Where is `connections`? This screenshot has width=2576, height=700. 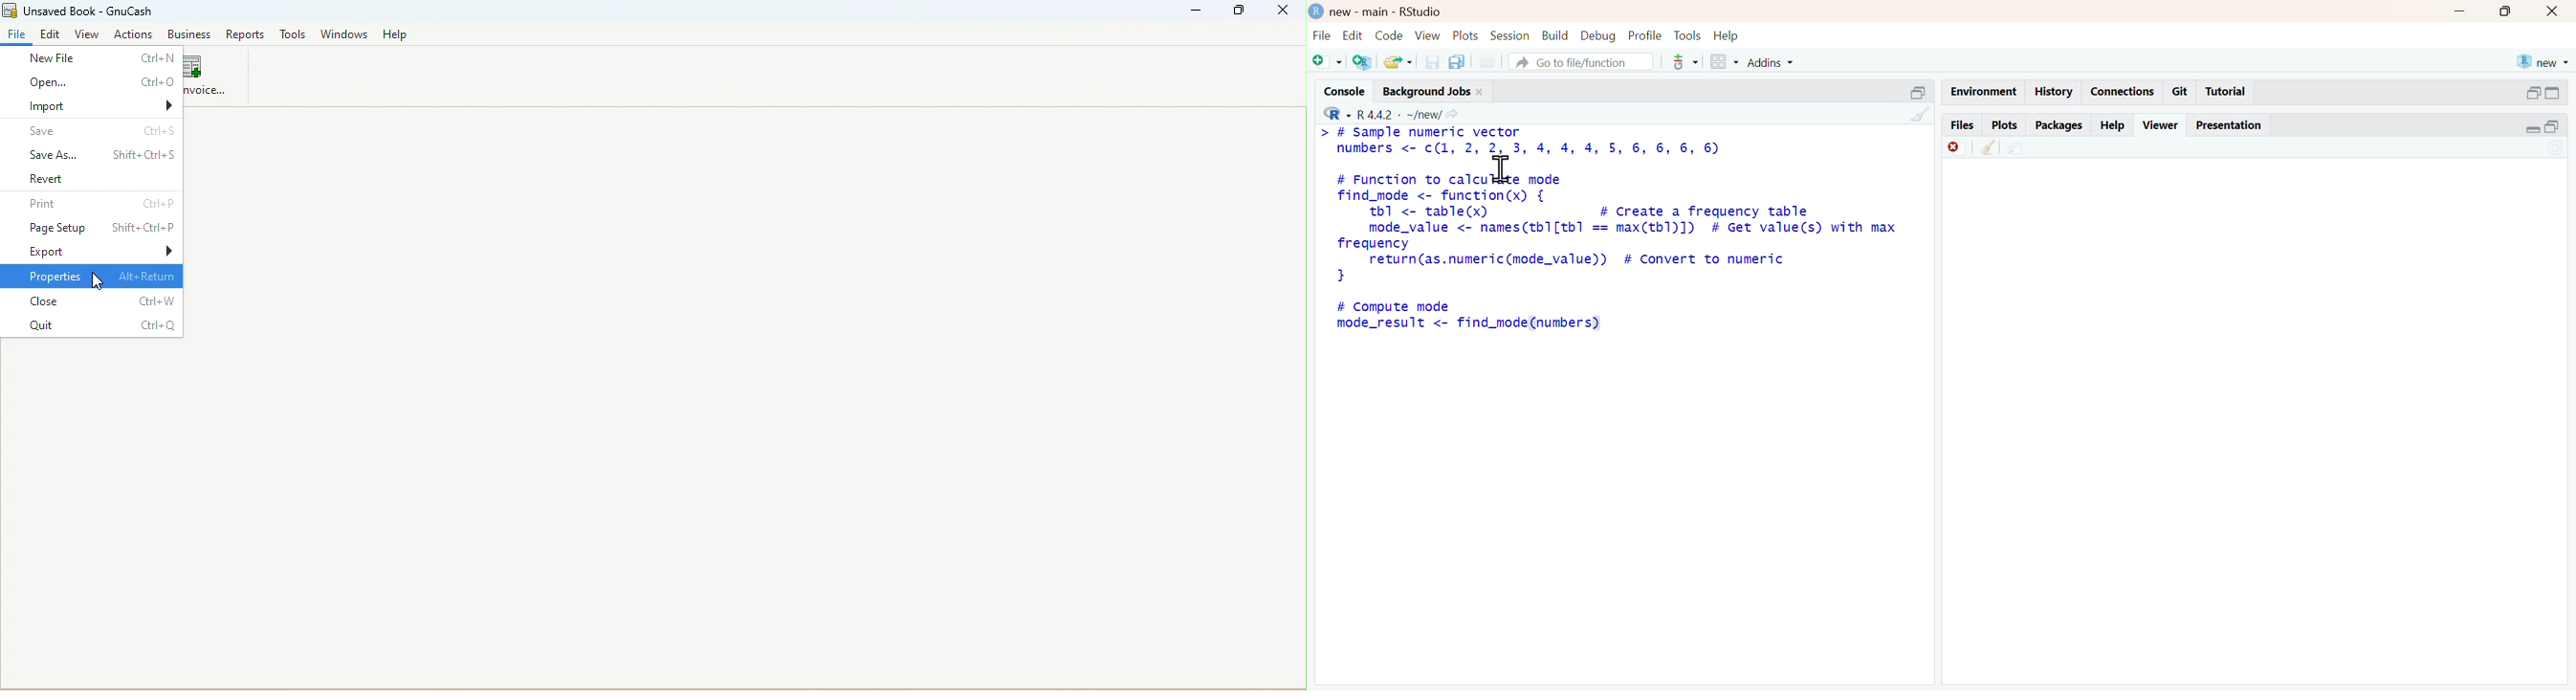 connections is located at coordinates (2124, 92).